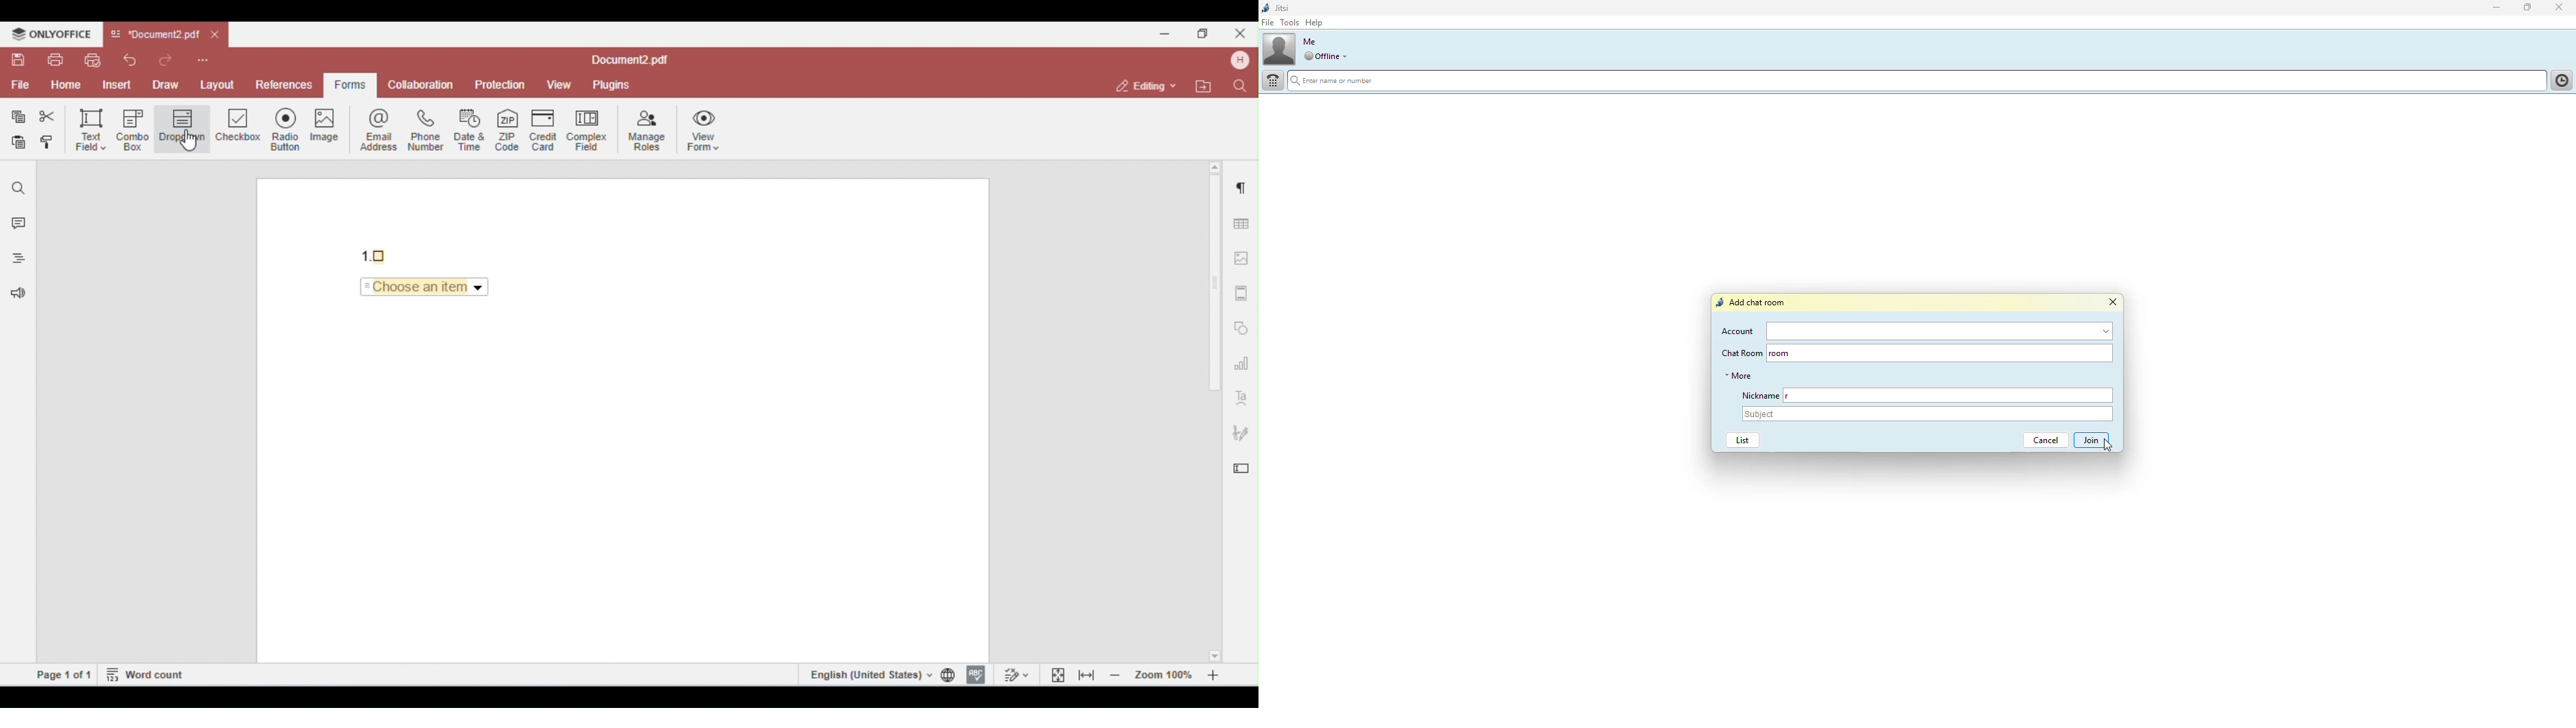  Describe the element at coordinates (1956, 352) in the screenshot. I see `chat room` at that location.